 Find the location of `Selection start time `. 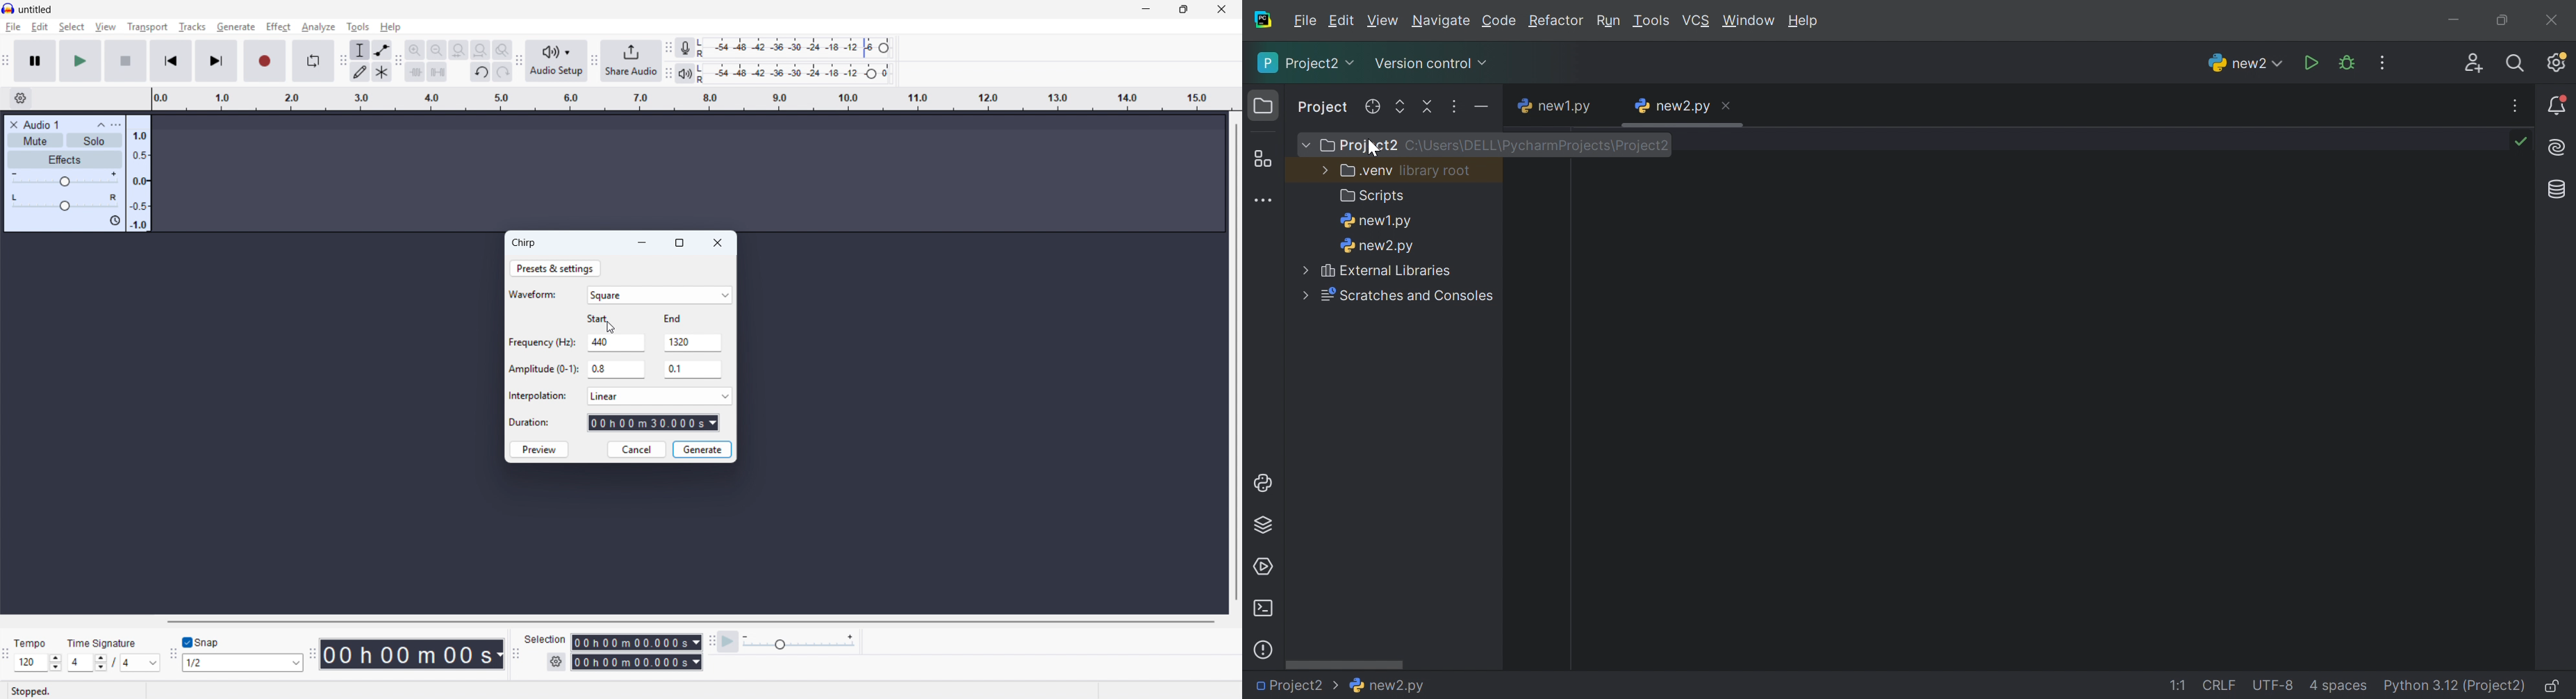

Selection start time  is located at coordinates (637, 642).